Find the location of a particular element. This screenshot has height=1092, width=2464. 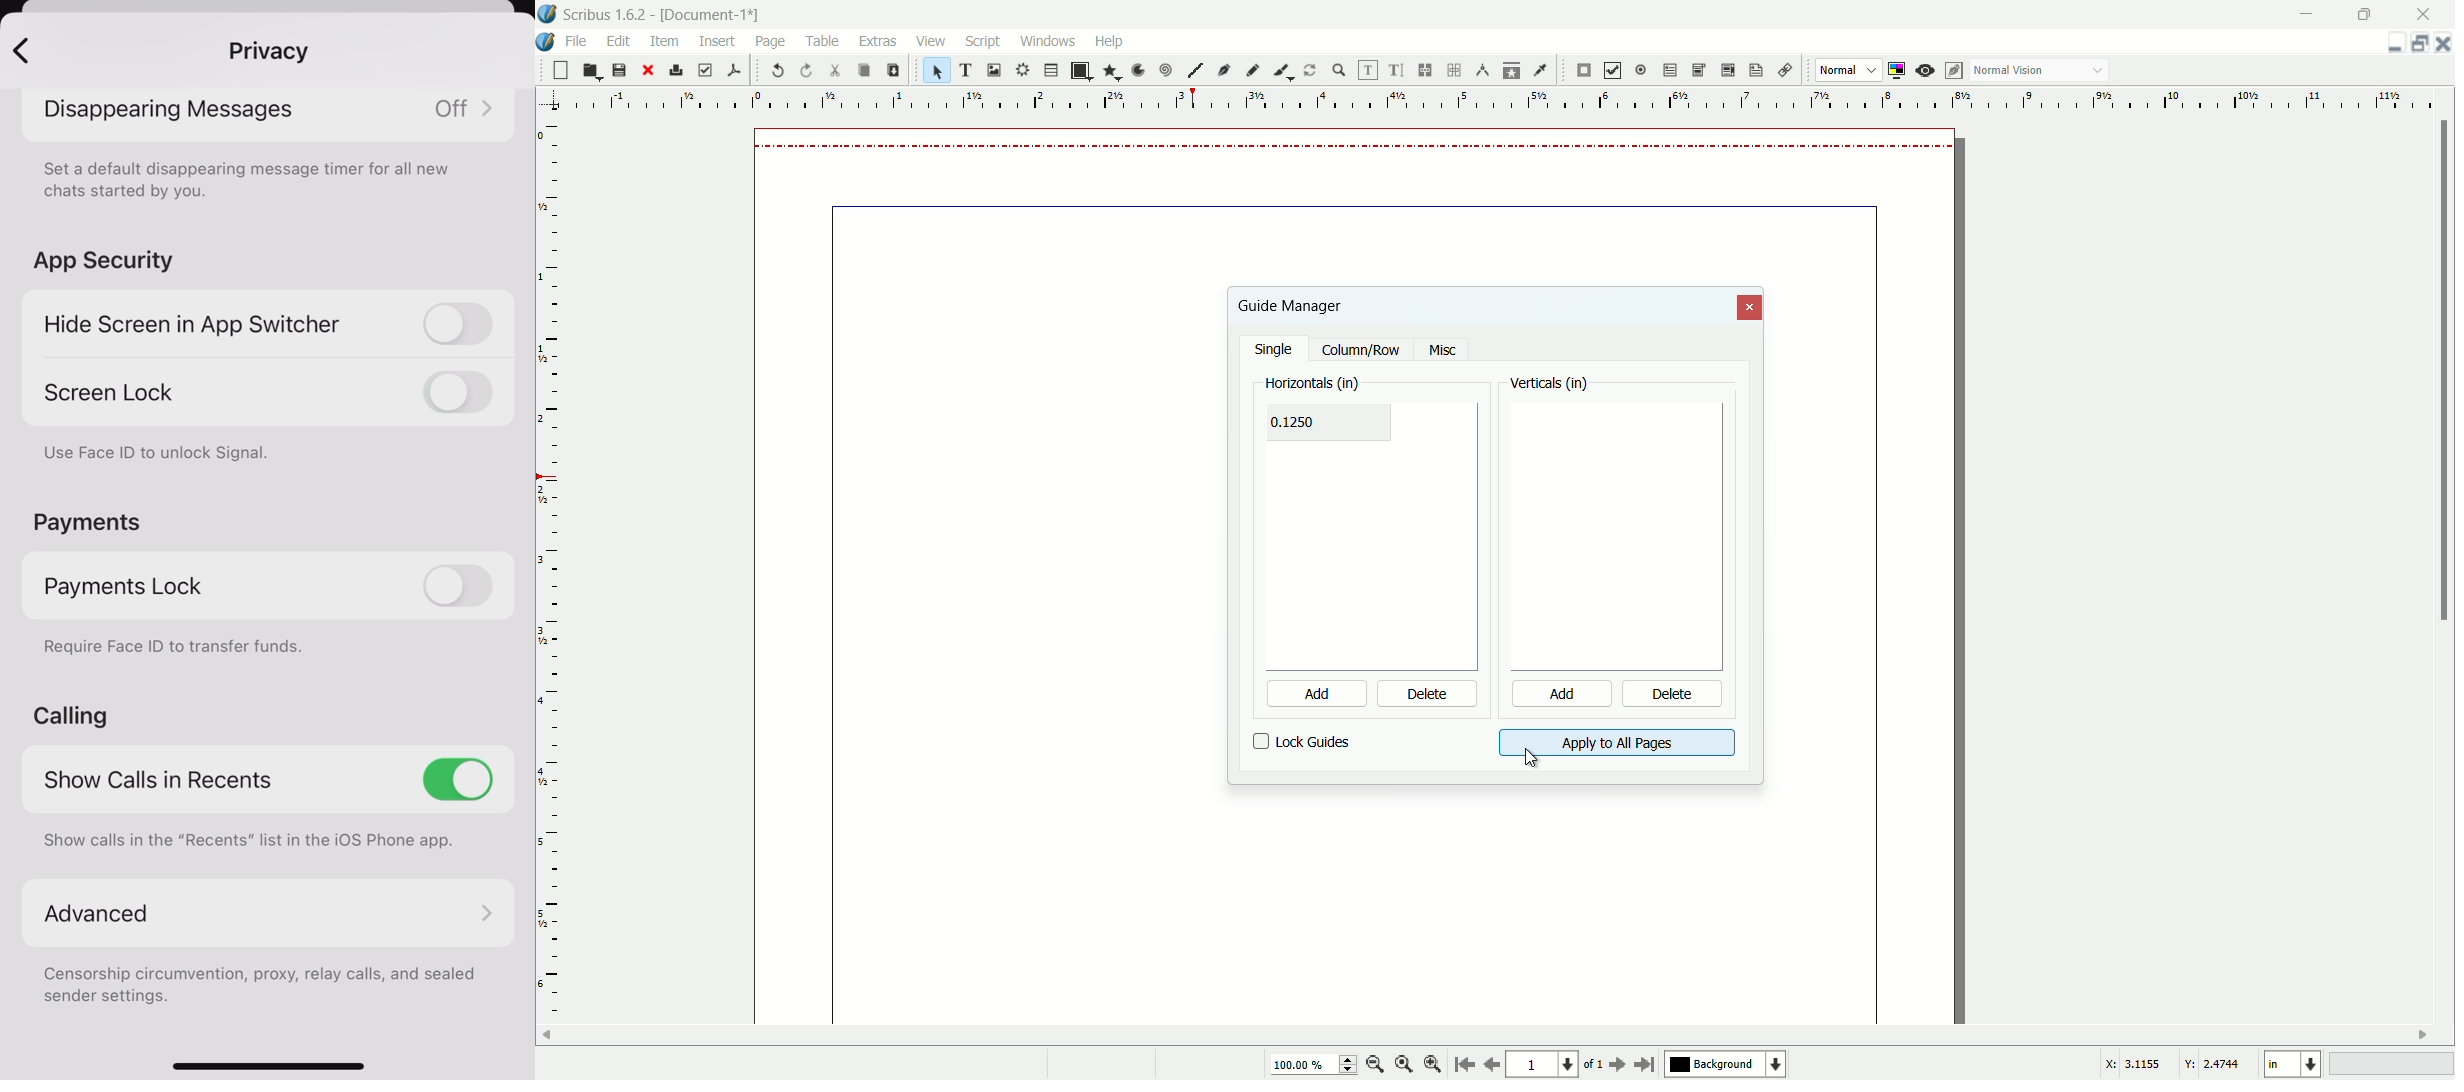

edit text with story editor is located at coordinates (1397, 71).